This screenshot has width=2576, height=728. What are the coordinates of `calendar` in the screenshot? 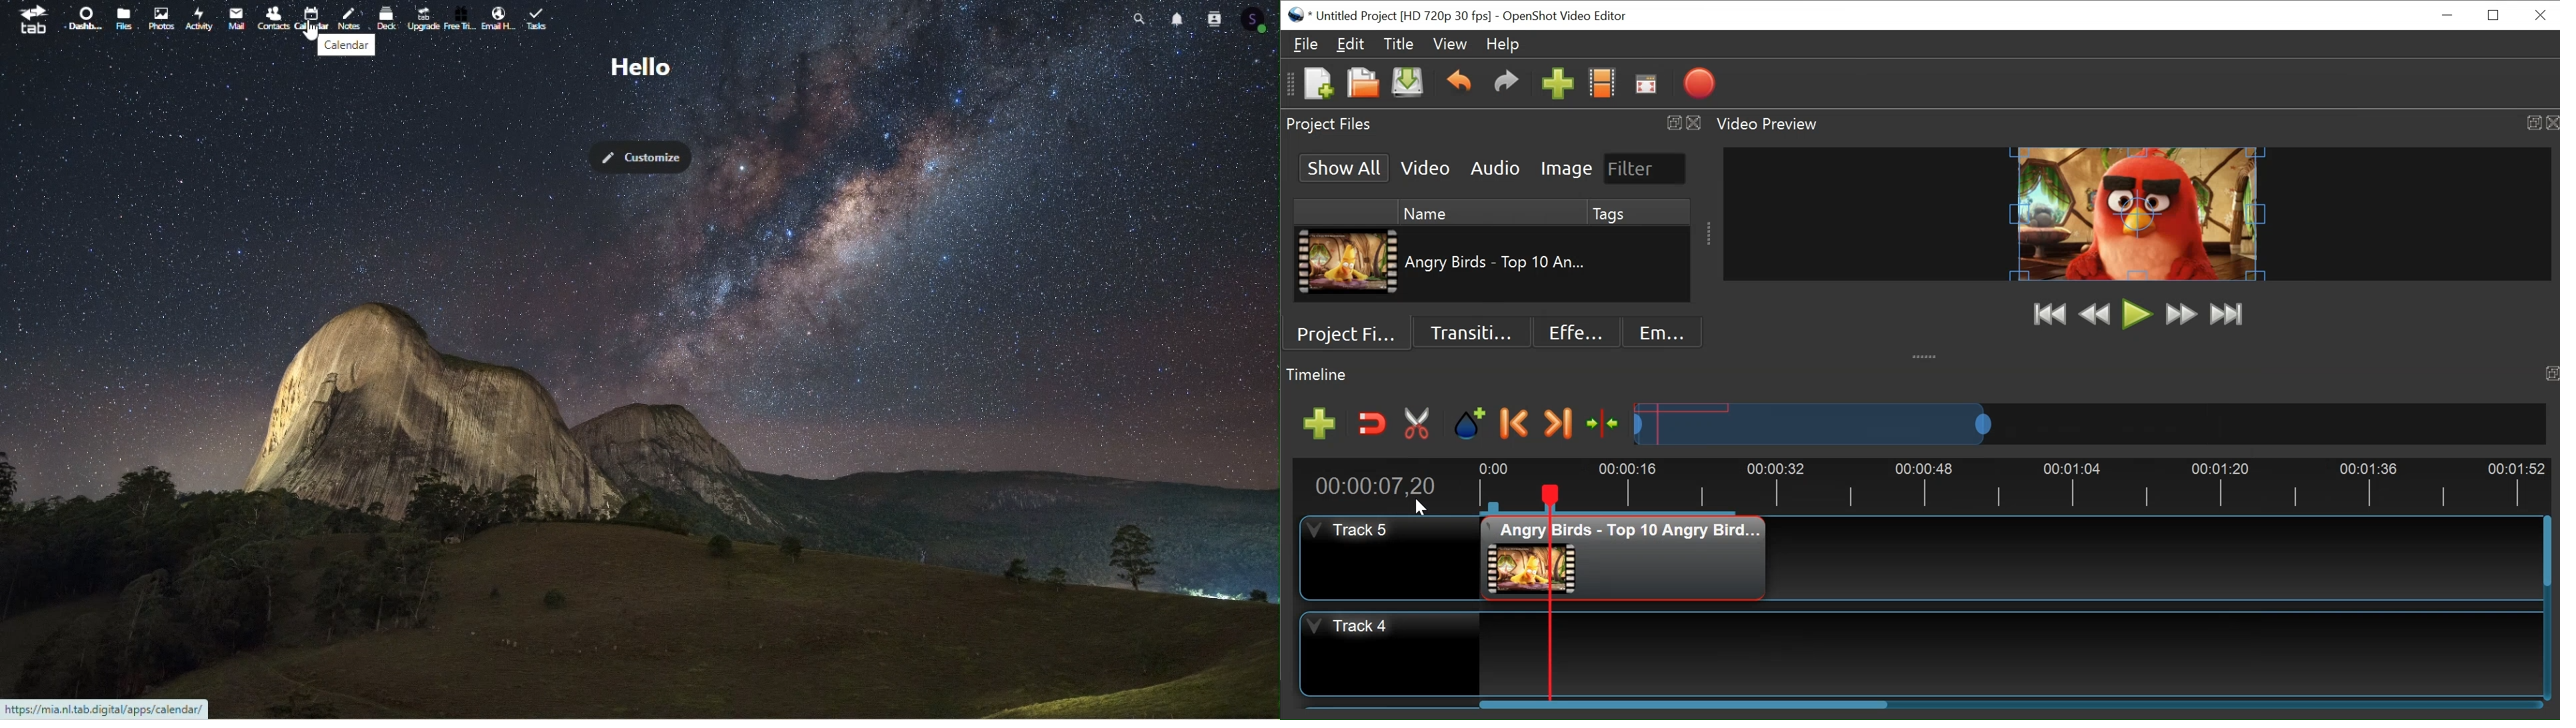 It's located at (312, 16).